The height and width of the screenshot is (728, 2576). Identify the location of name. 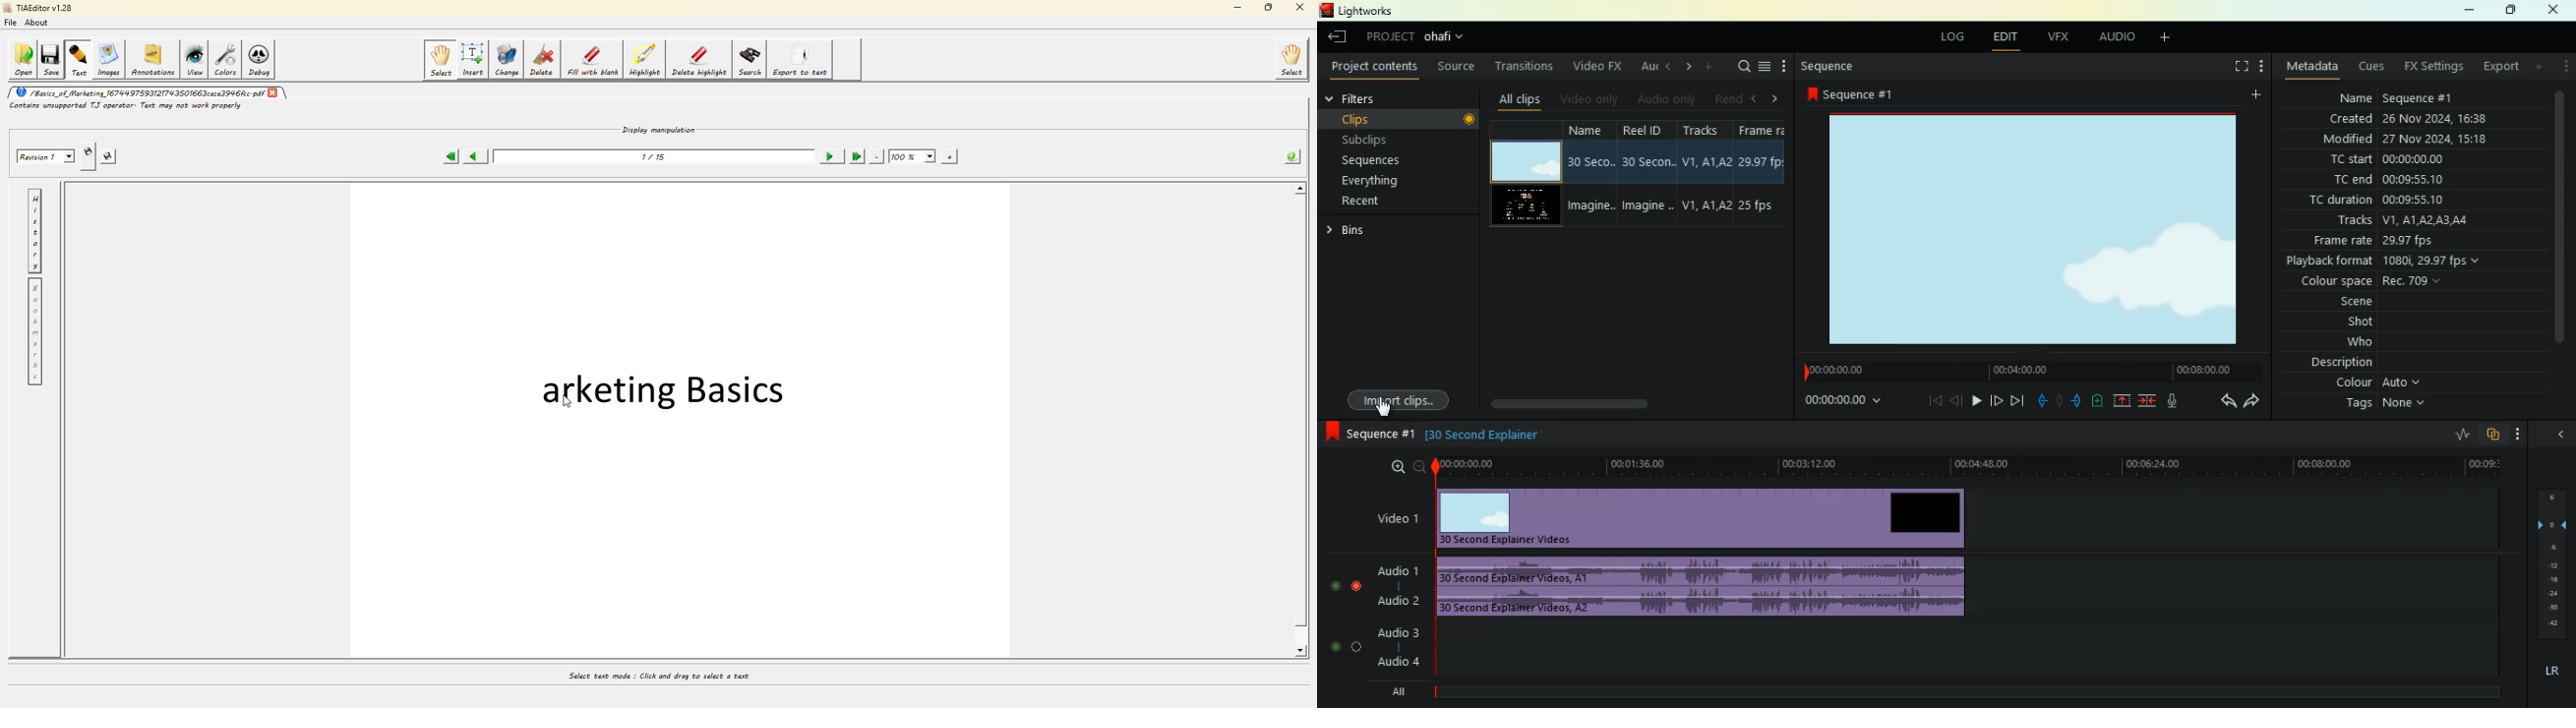
(2391, 97).